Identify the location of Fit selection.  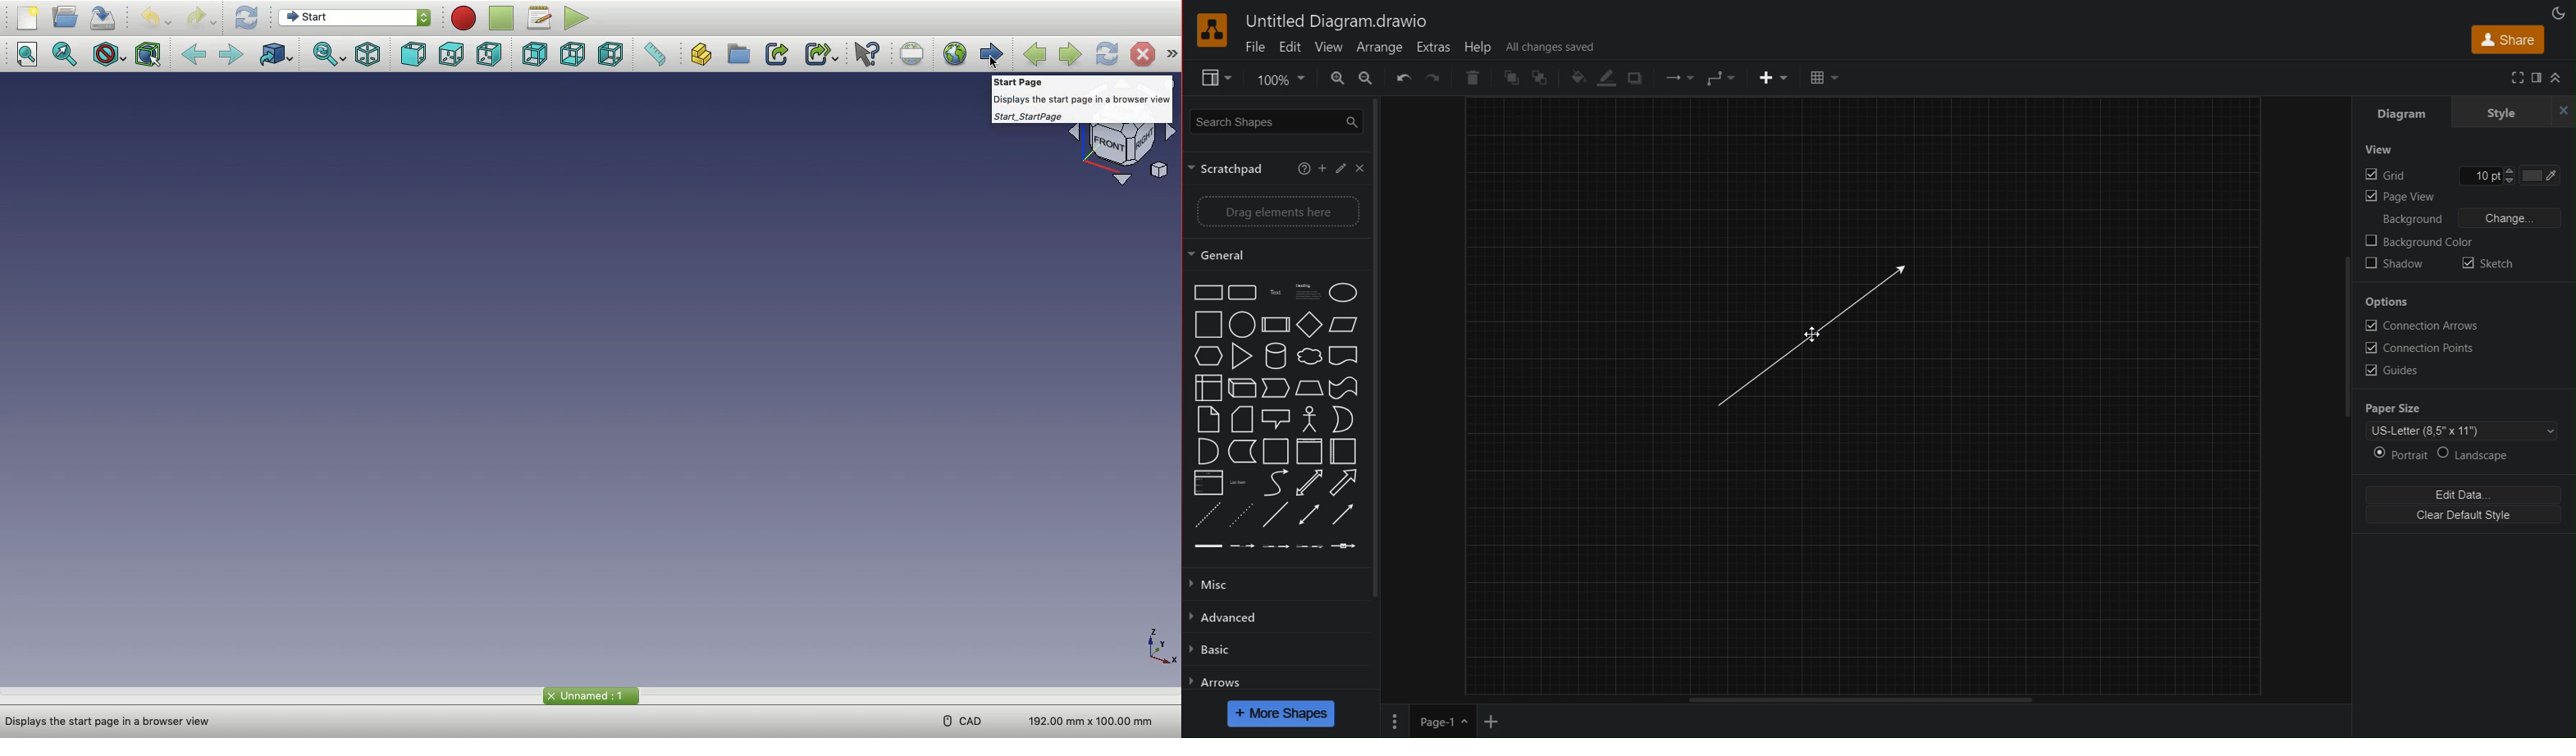
(68, 55).